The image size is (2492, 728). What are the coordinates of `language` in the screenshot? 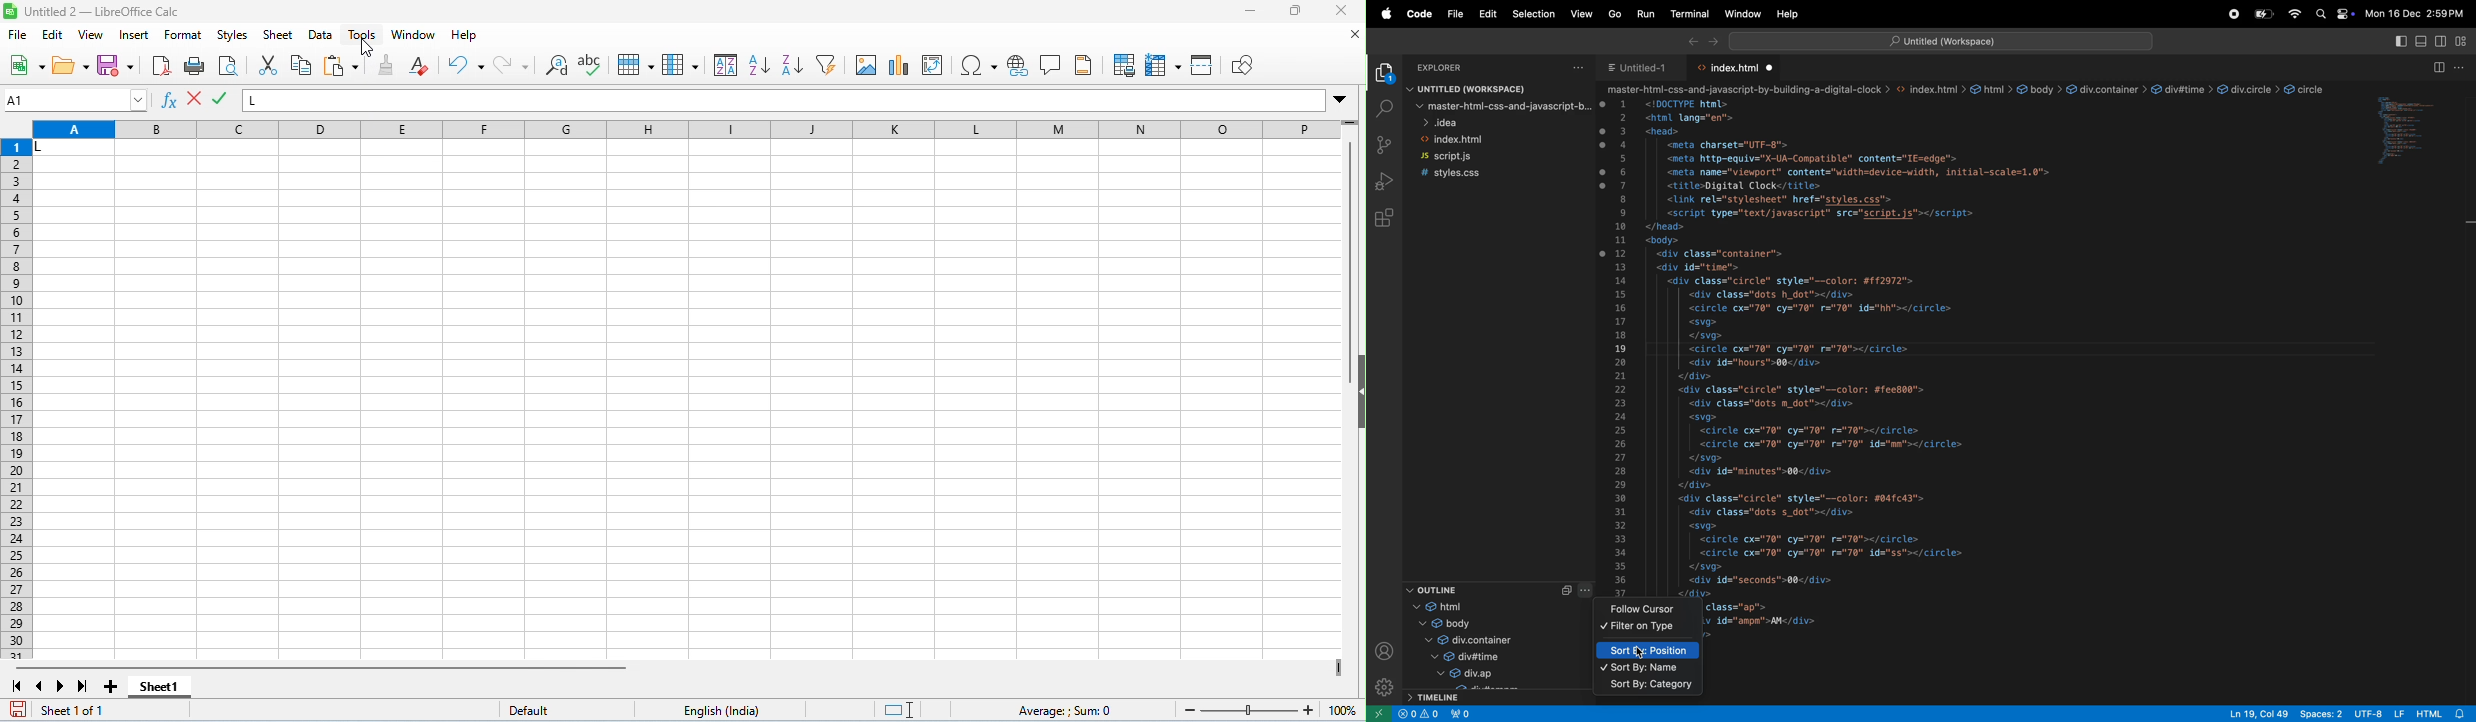 It's located at (728, 710).